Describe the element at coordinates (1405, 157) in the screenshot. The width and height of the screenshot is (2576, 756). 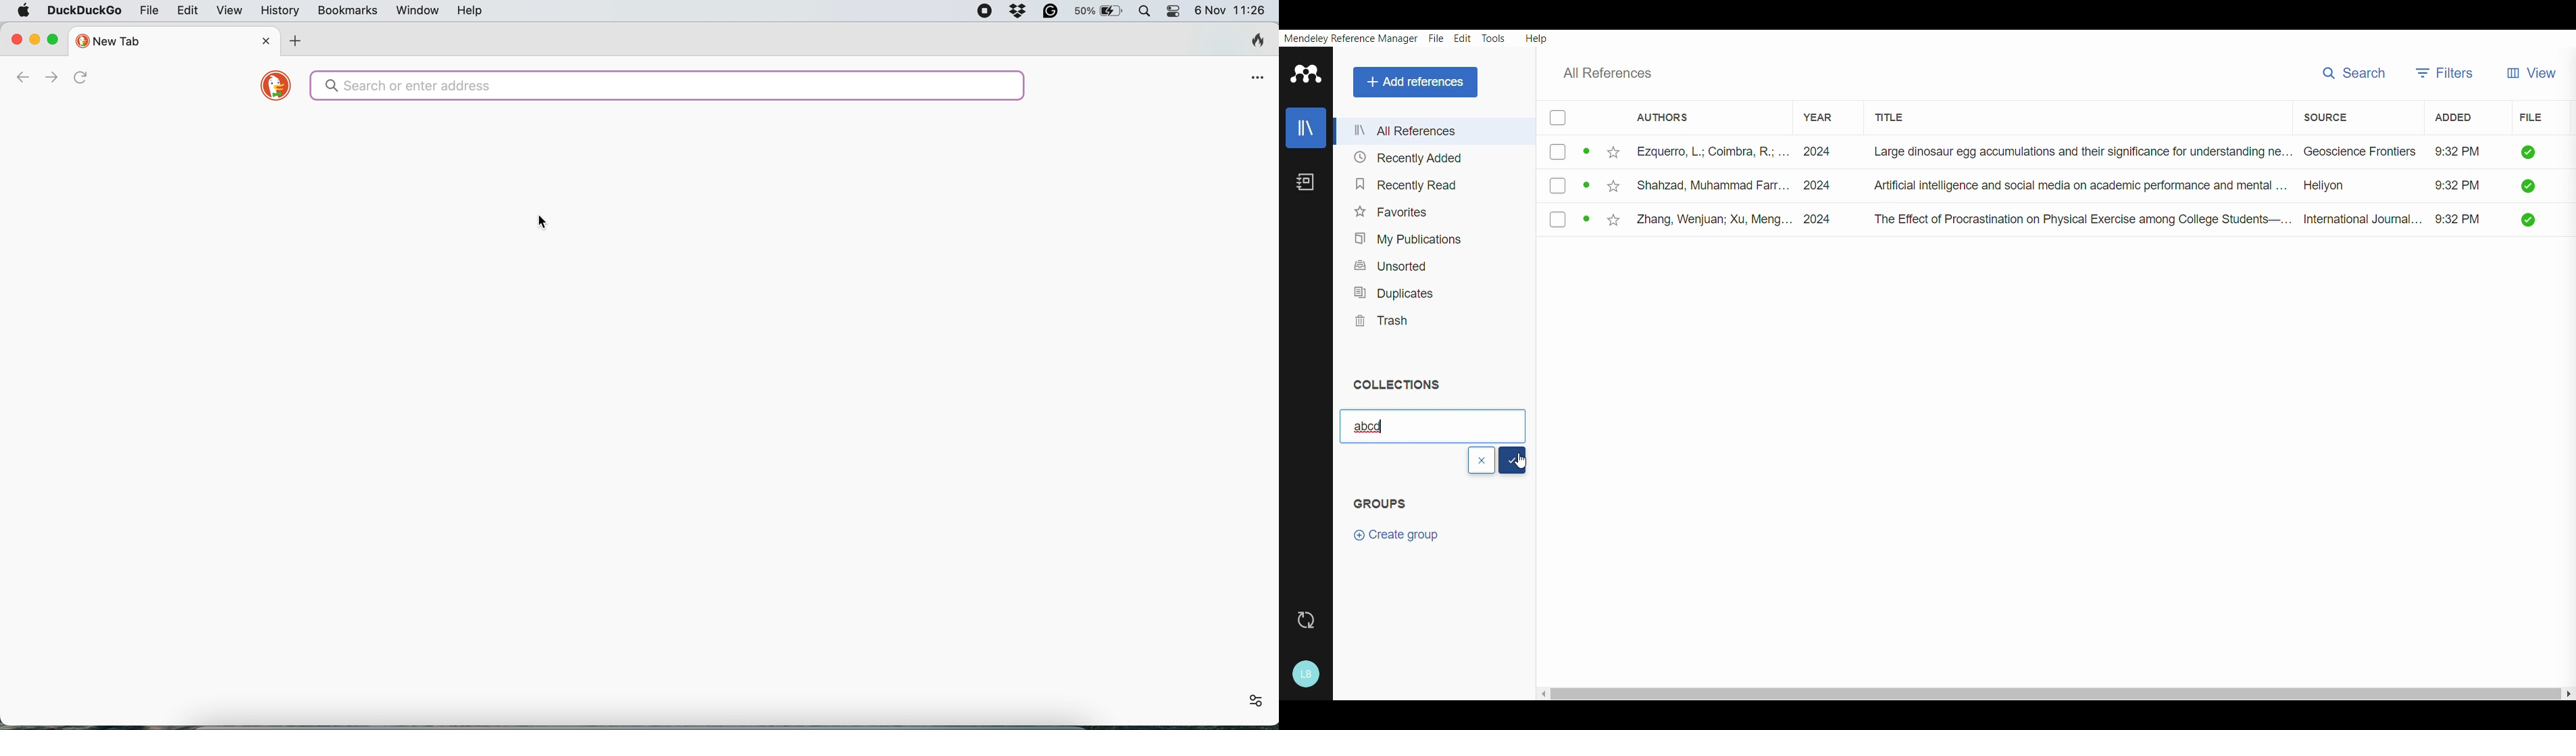
I see `Recently Added` at that location.